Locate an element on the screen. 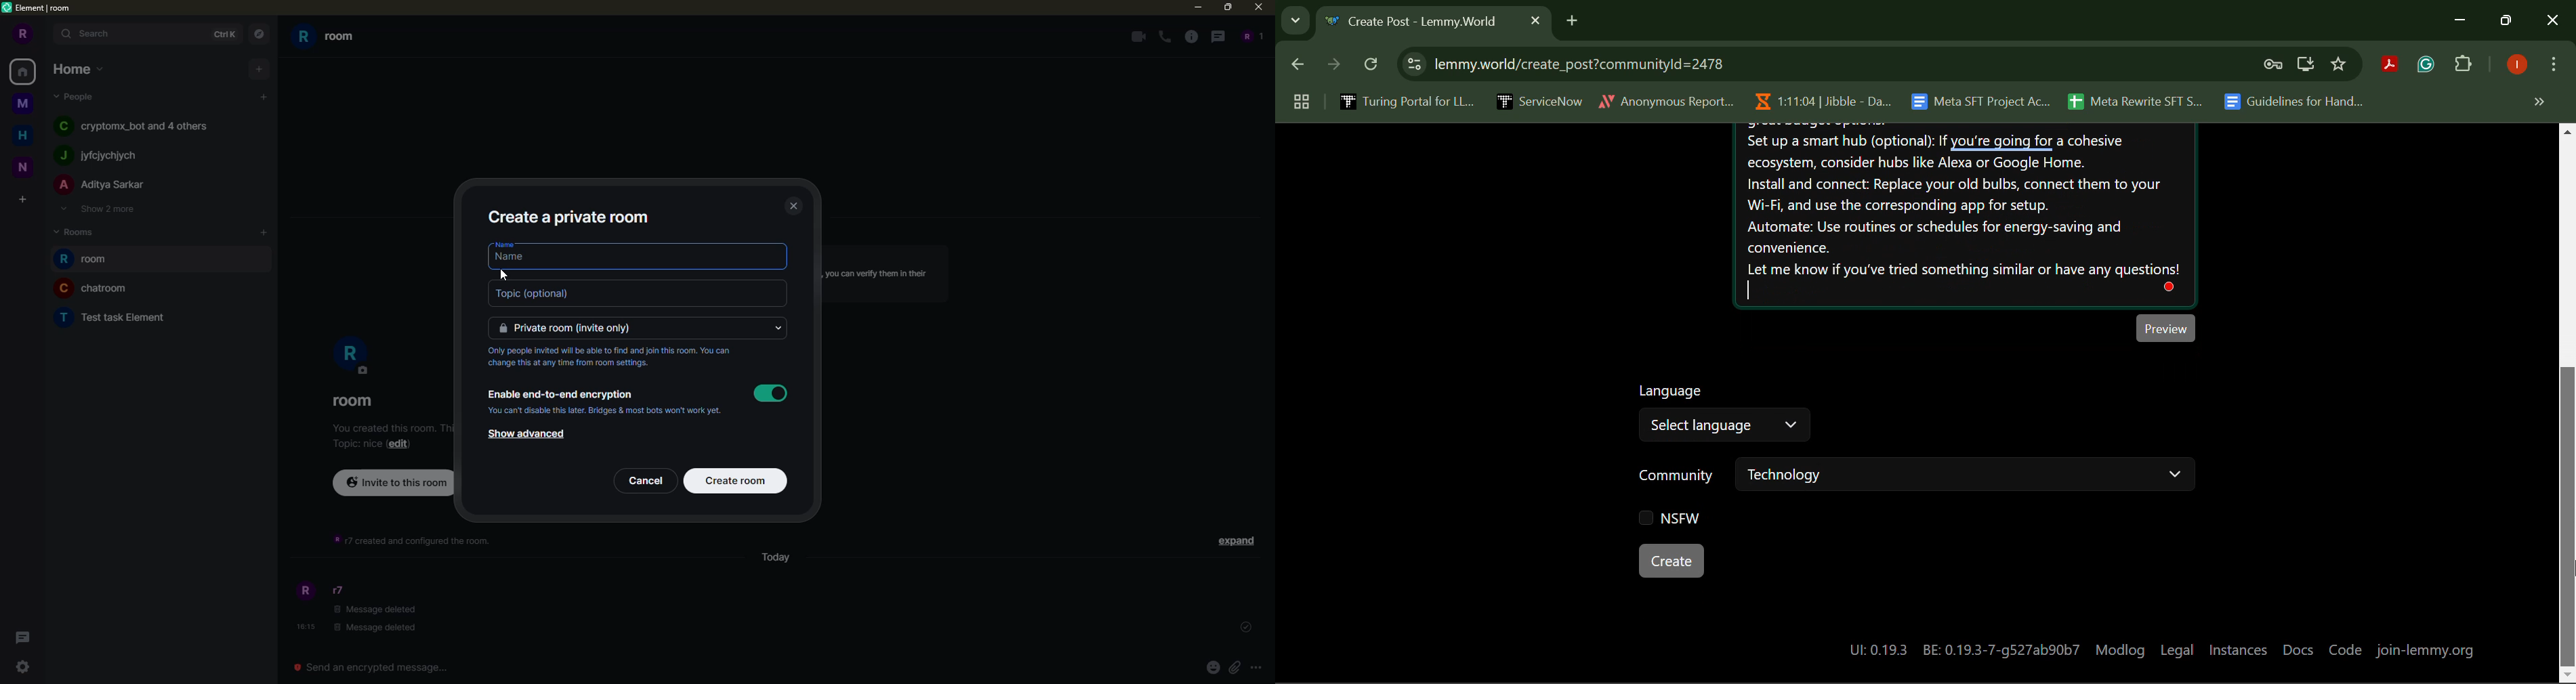 The image size is (2576, 700). cancel is located at coordinates (646, 481).